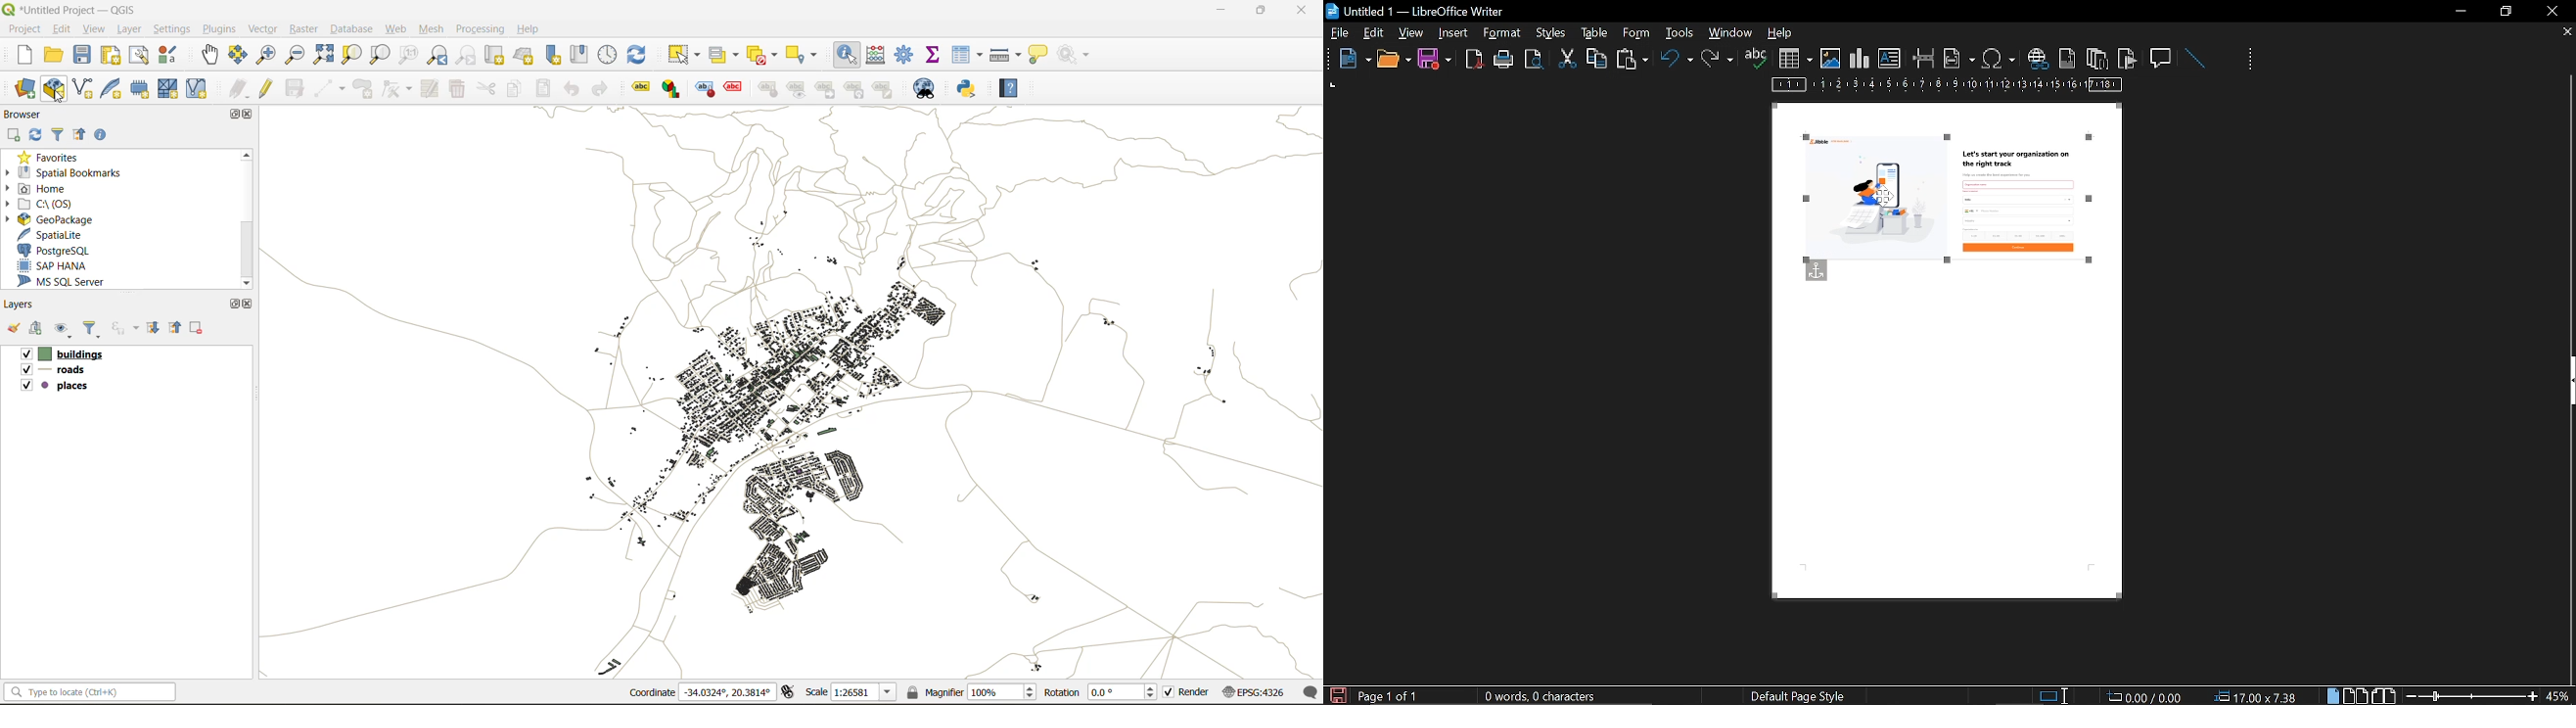 The image size is (2576, 728). What do you see at coordinates (2382, 694) in the screenshot?
I see `book view` at bounding box center [2382, 694].